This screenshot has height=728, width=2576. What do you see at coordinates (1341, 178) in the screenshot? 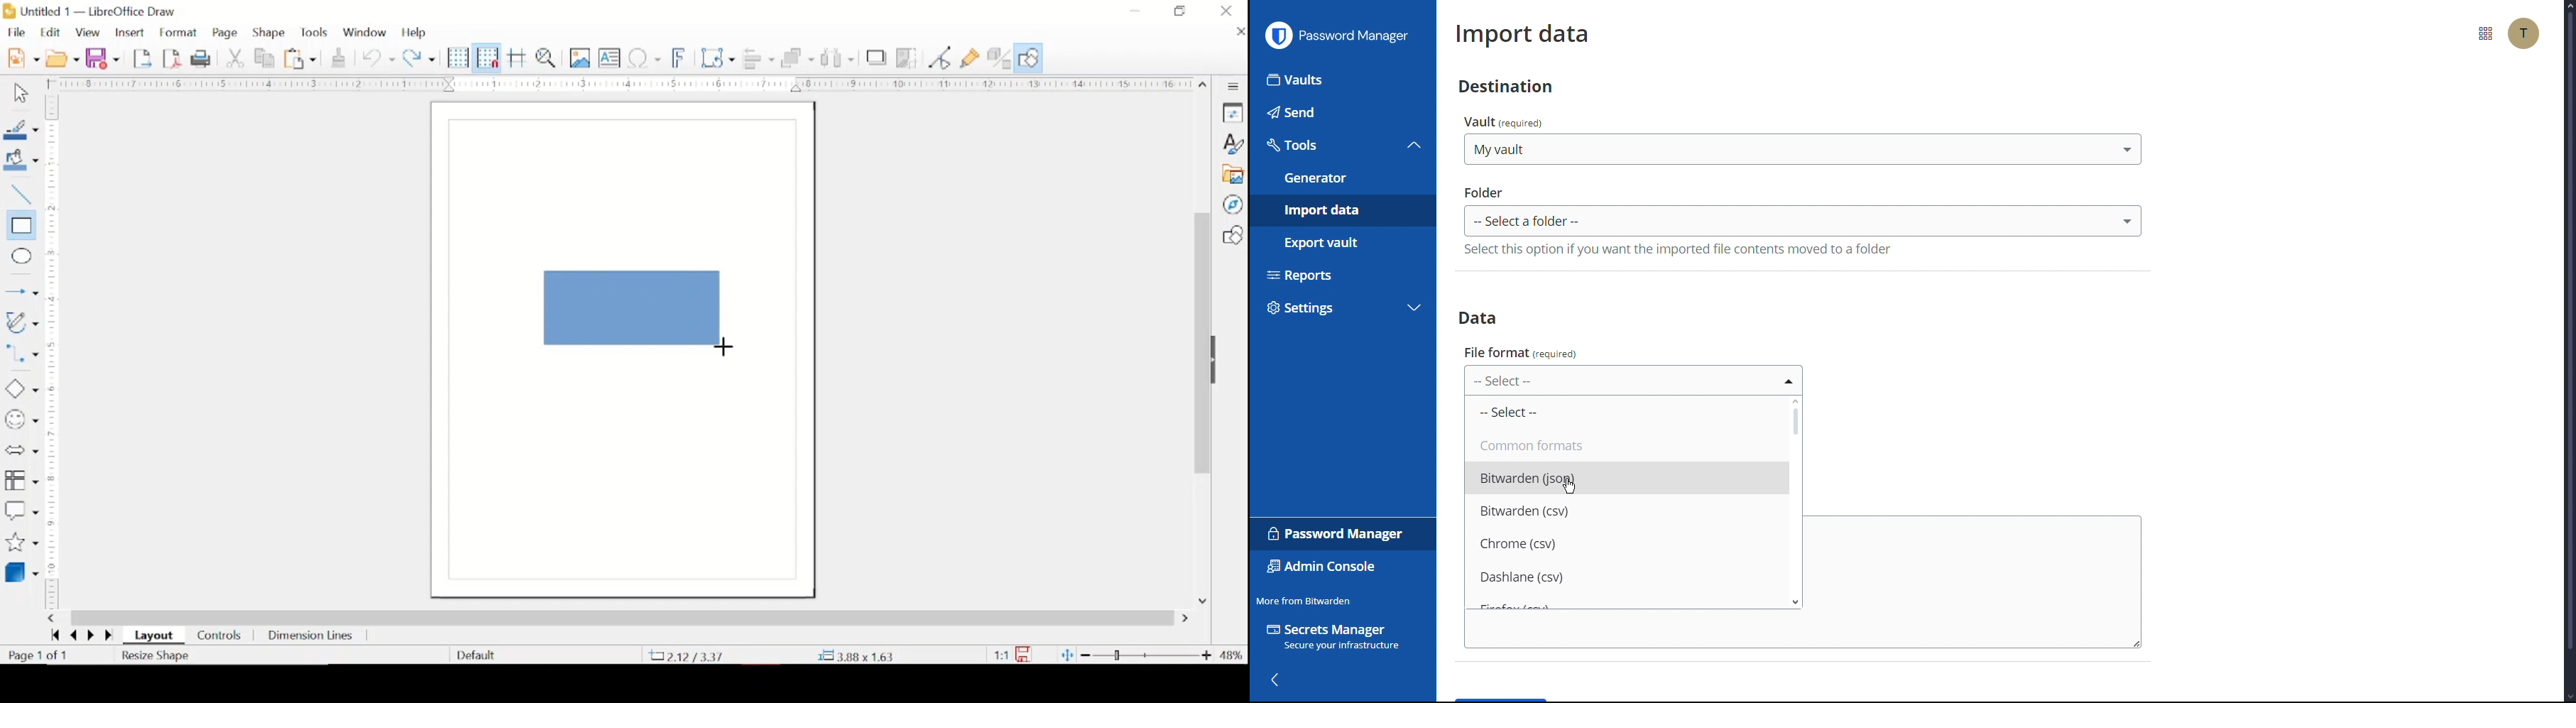
I see `Generator` at bounding box center [1341, 178].